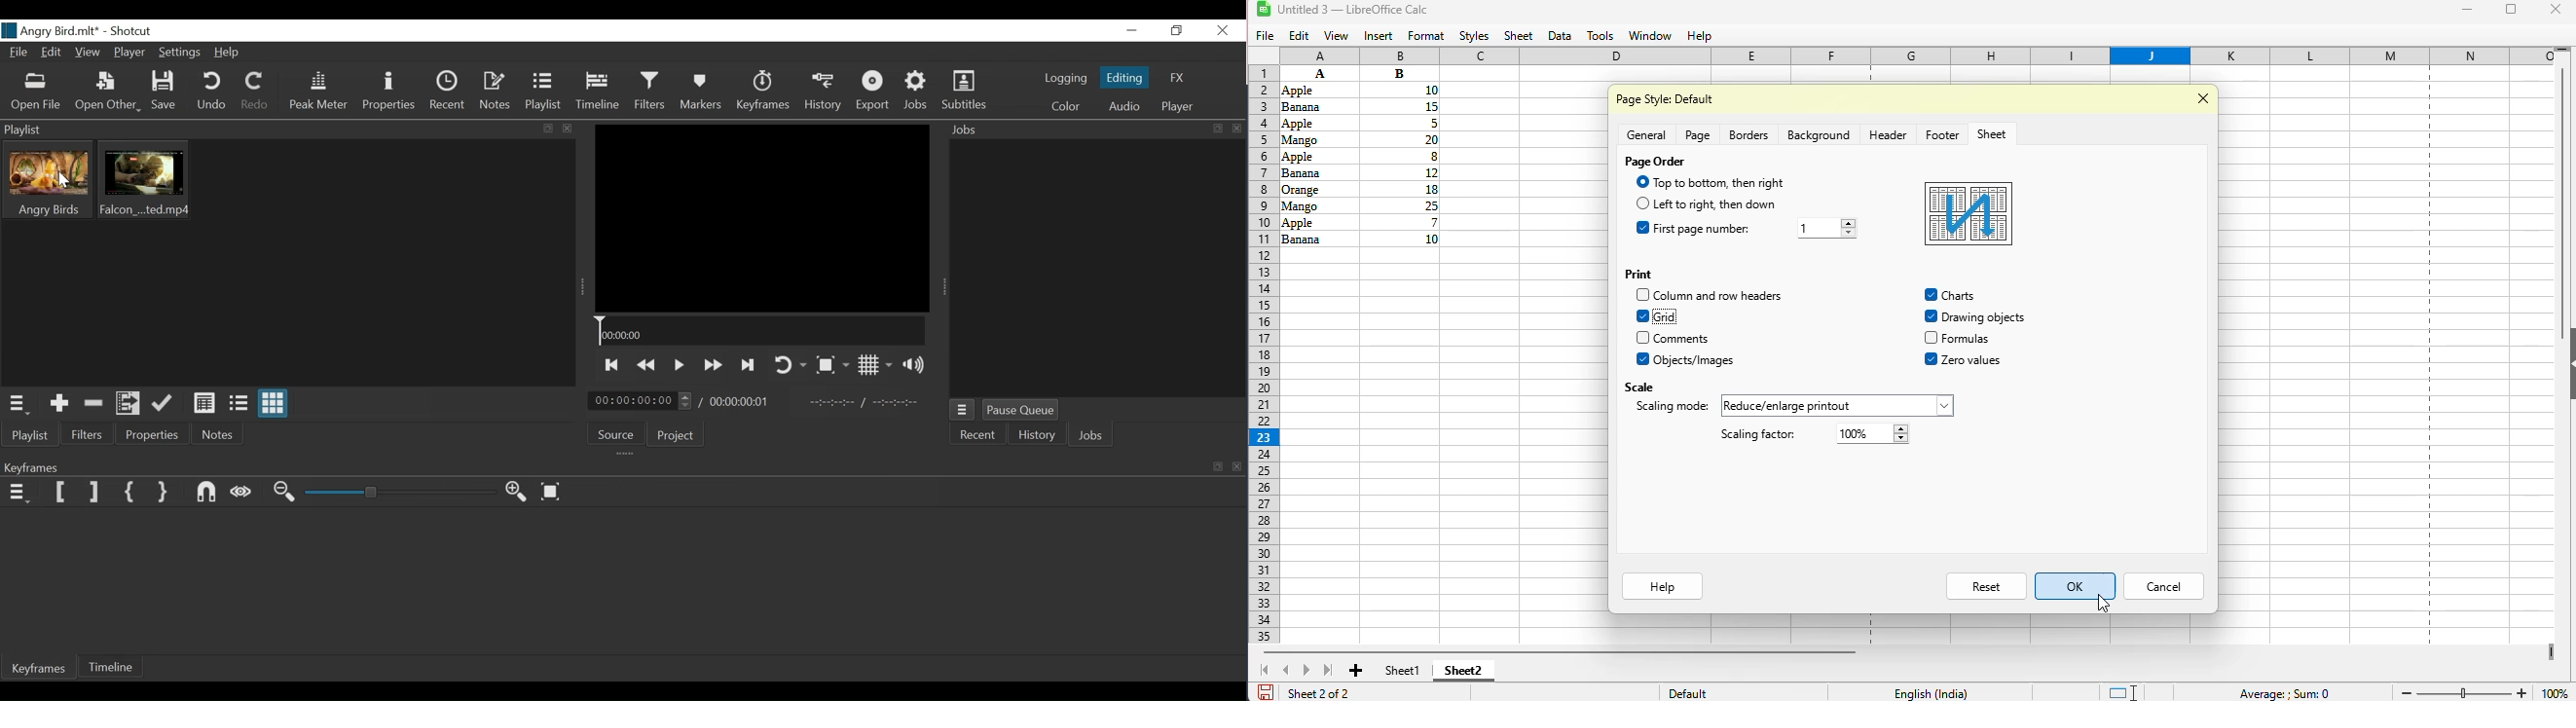 Image resolution: width=2576 pixels, height=728 pixels. What do you see at coordinates (61, 491) in the screenshot?
I see `Set Filter First` at bounding box center [61, 491].